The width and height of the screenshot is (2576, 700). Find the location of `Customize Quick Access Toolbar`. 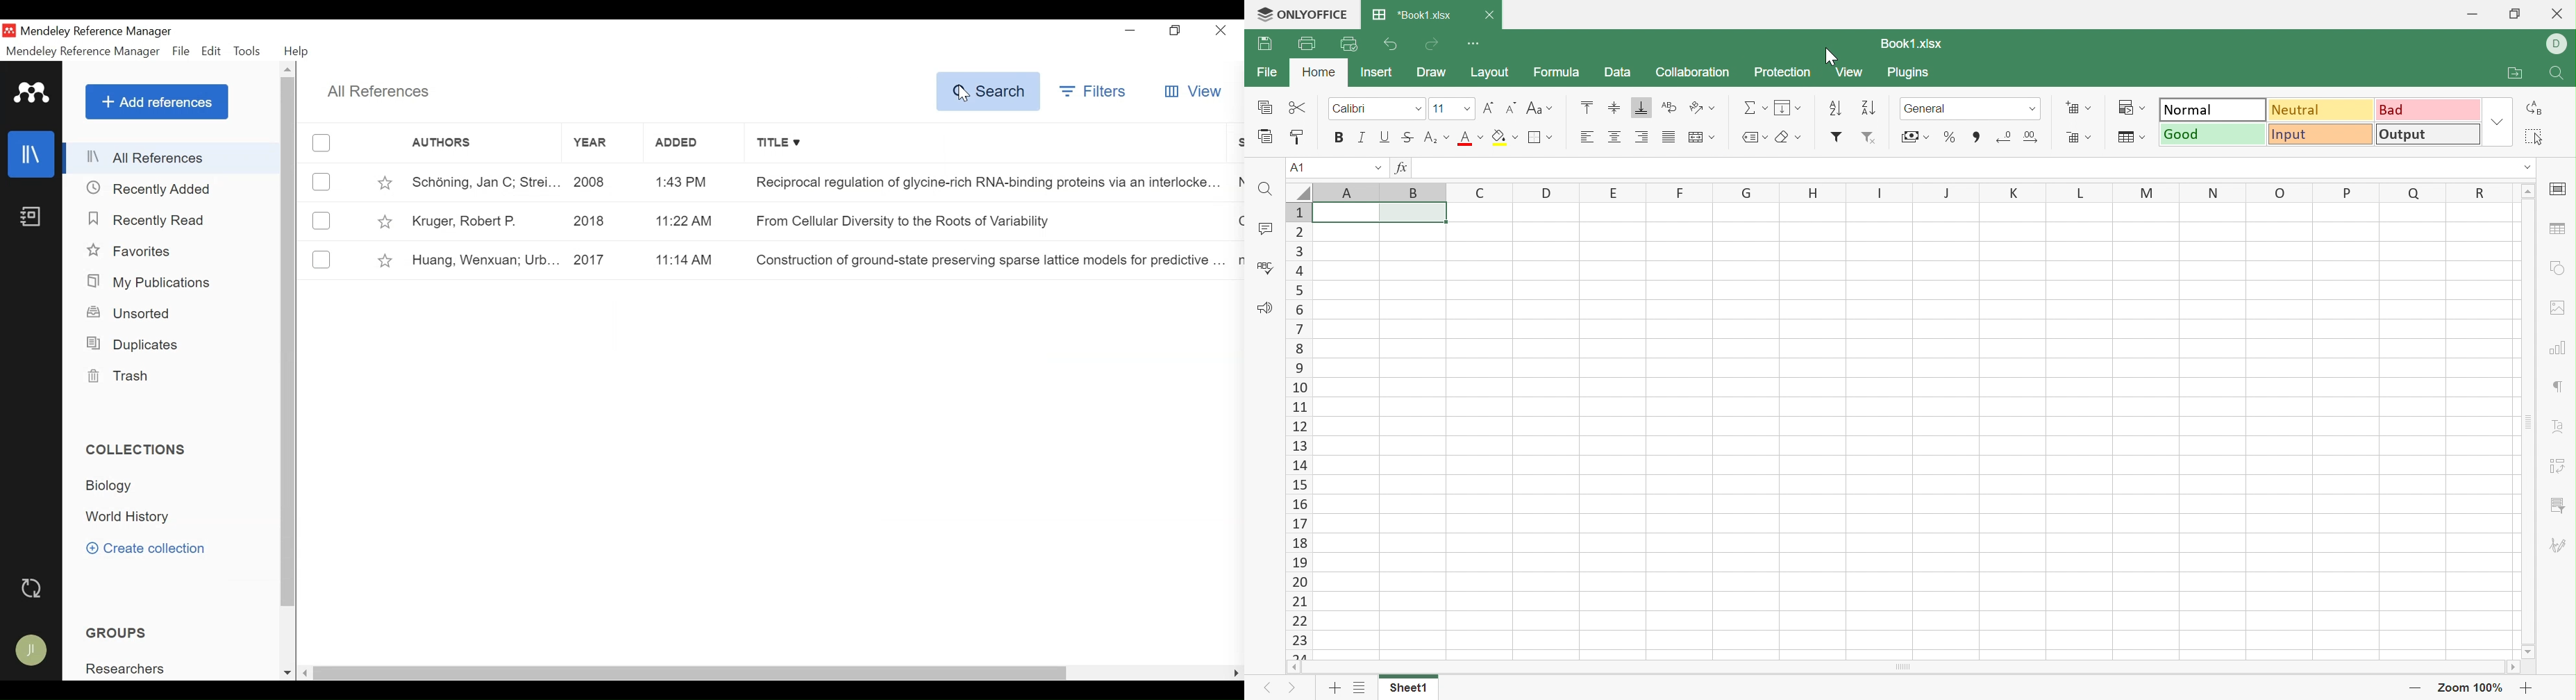

Customize Quick Access Toolbar is located at coordinates (1473, 44).